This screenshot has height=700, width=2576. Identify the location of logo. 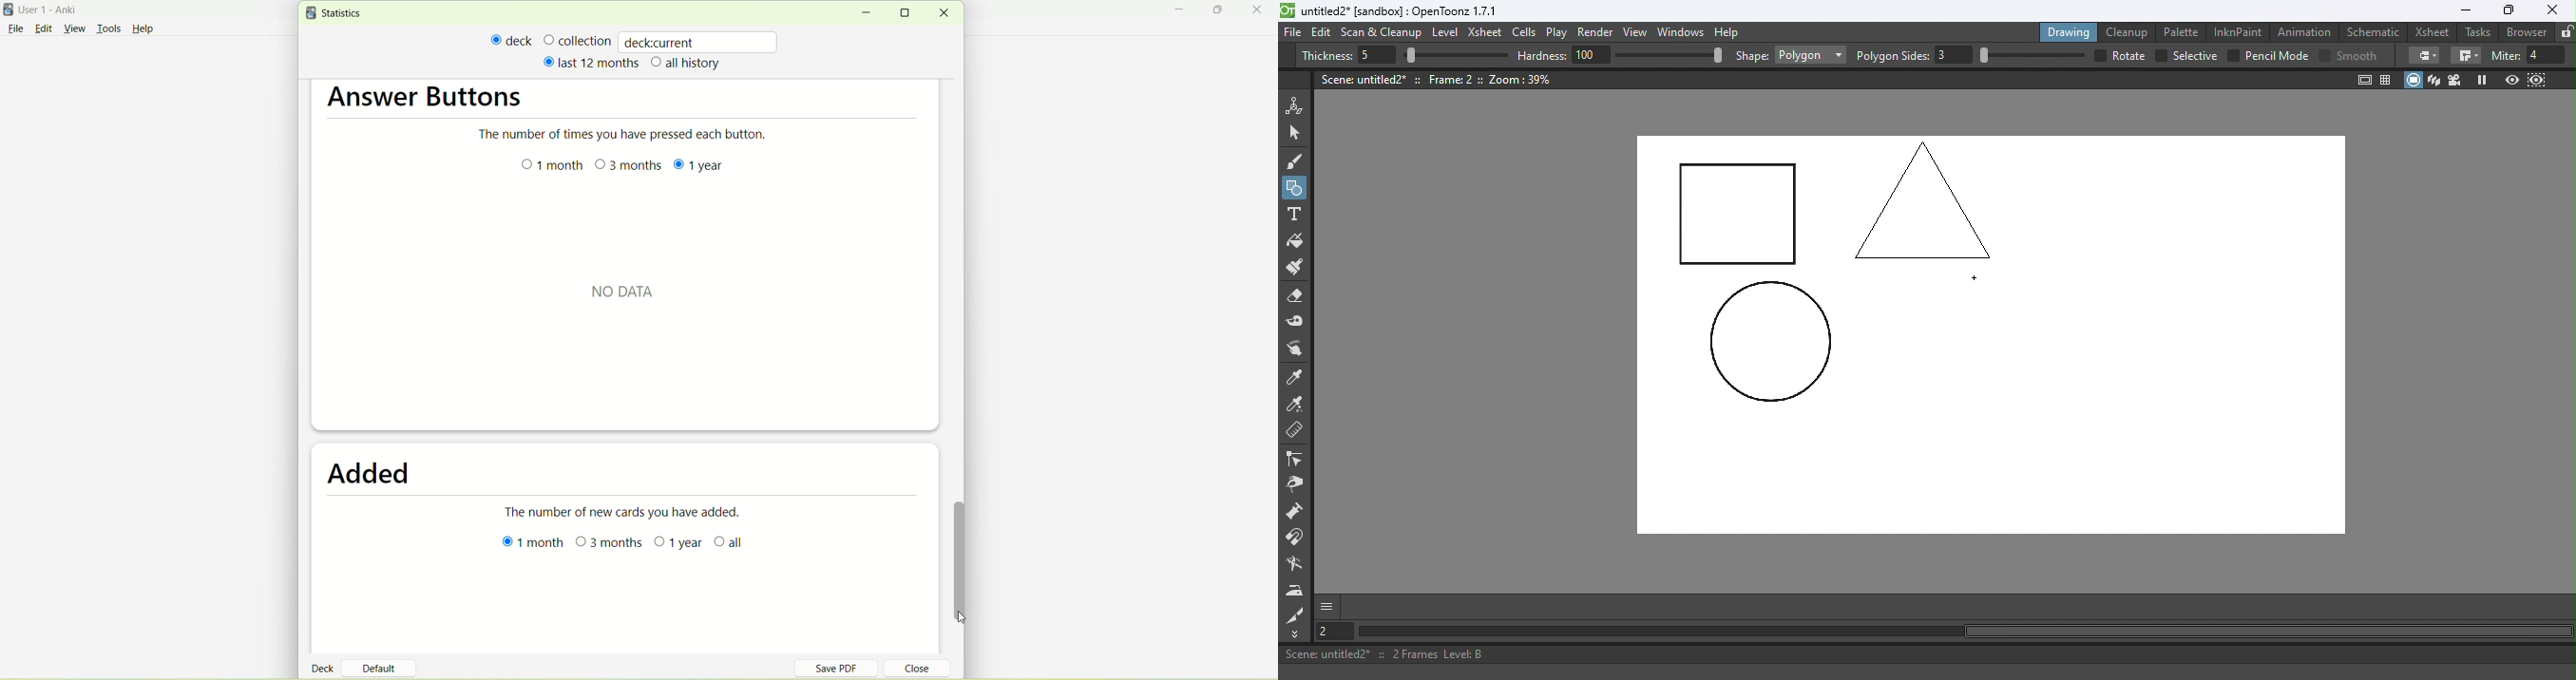
(1288, 10).